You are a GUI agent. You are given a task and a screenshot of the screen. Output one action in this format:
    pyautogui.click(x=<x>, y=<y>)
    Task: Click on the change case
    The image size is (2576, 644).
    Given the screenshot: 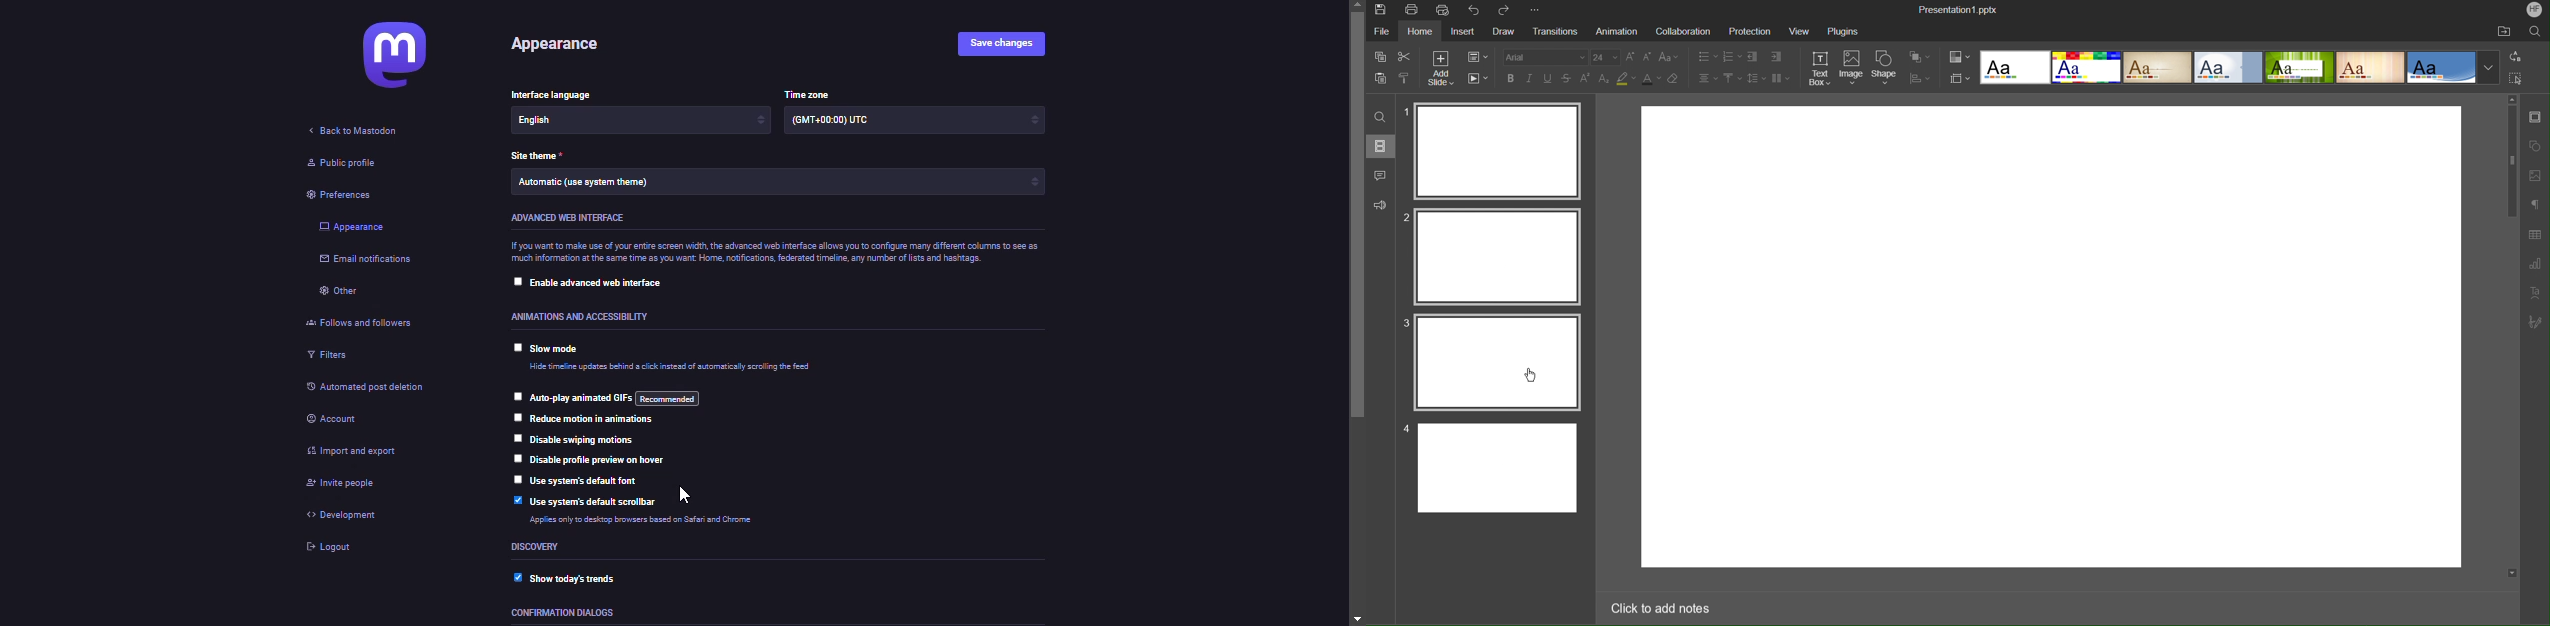 What is the action you would take?
    pyautogui.click(x=1670, y=57)
    